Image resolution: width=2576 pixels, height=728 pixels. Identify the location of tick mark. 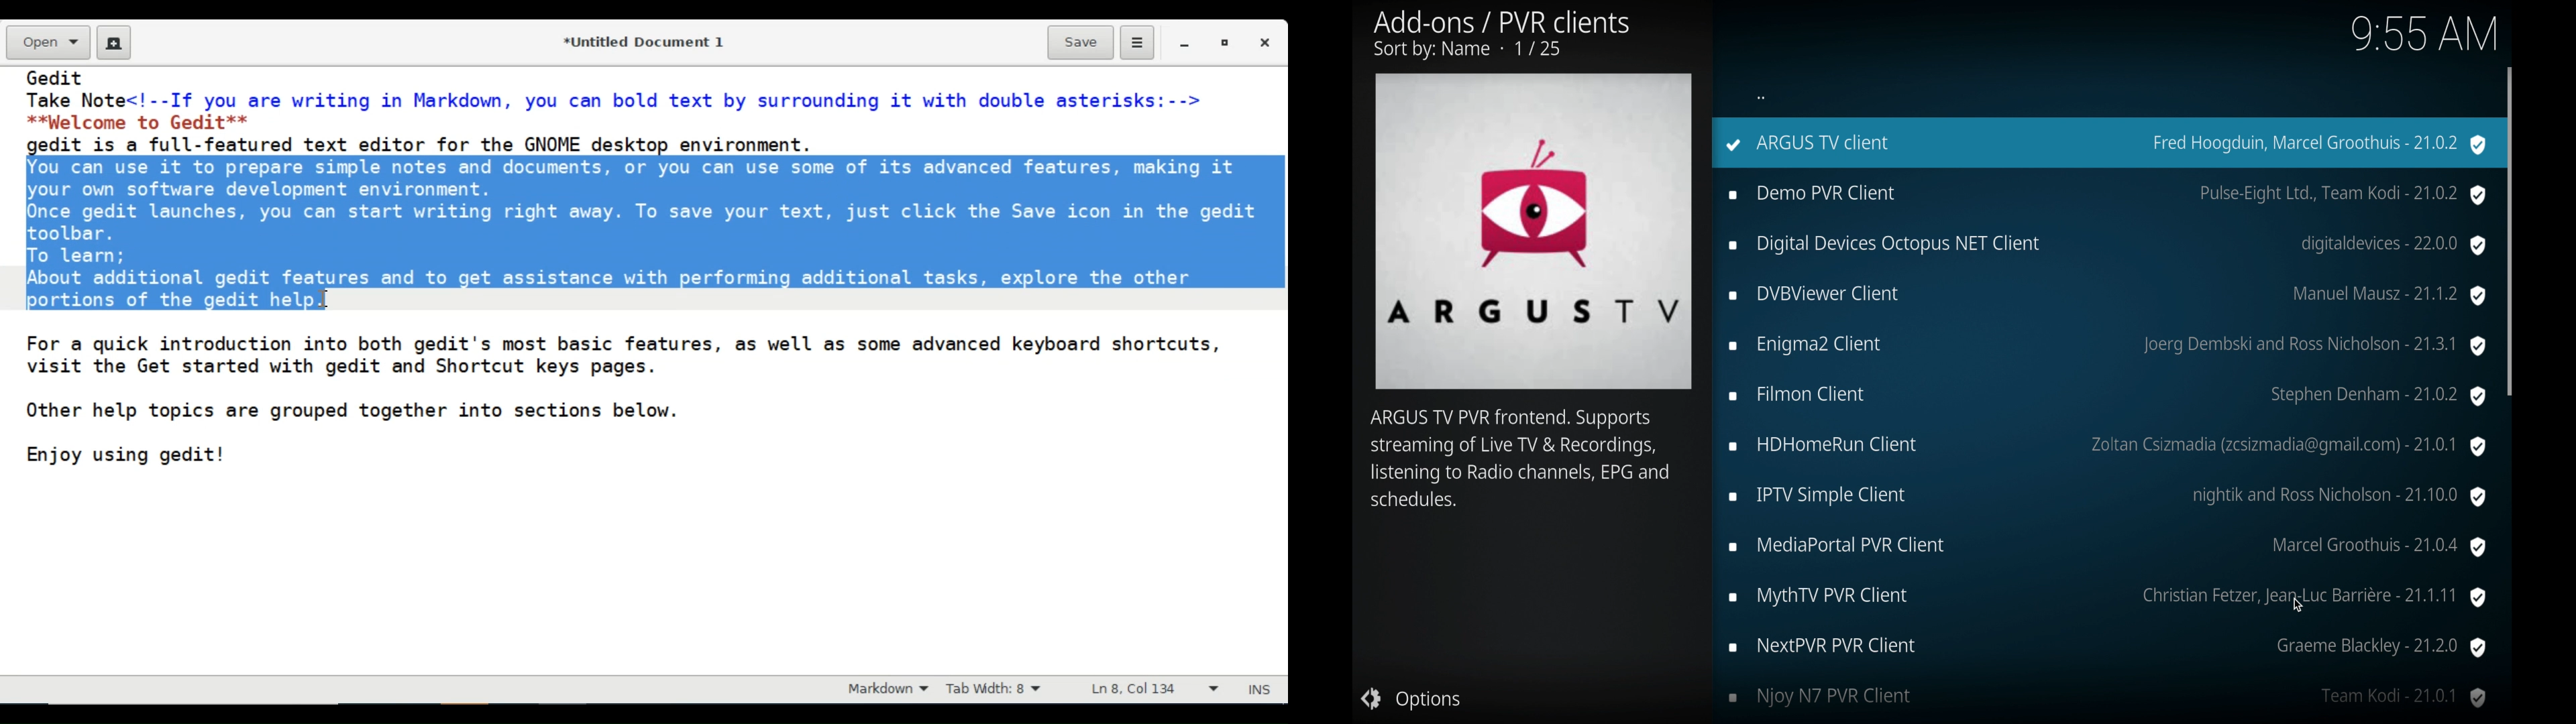
(1733, 145).